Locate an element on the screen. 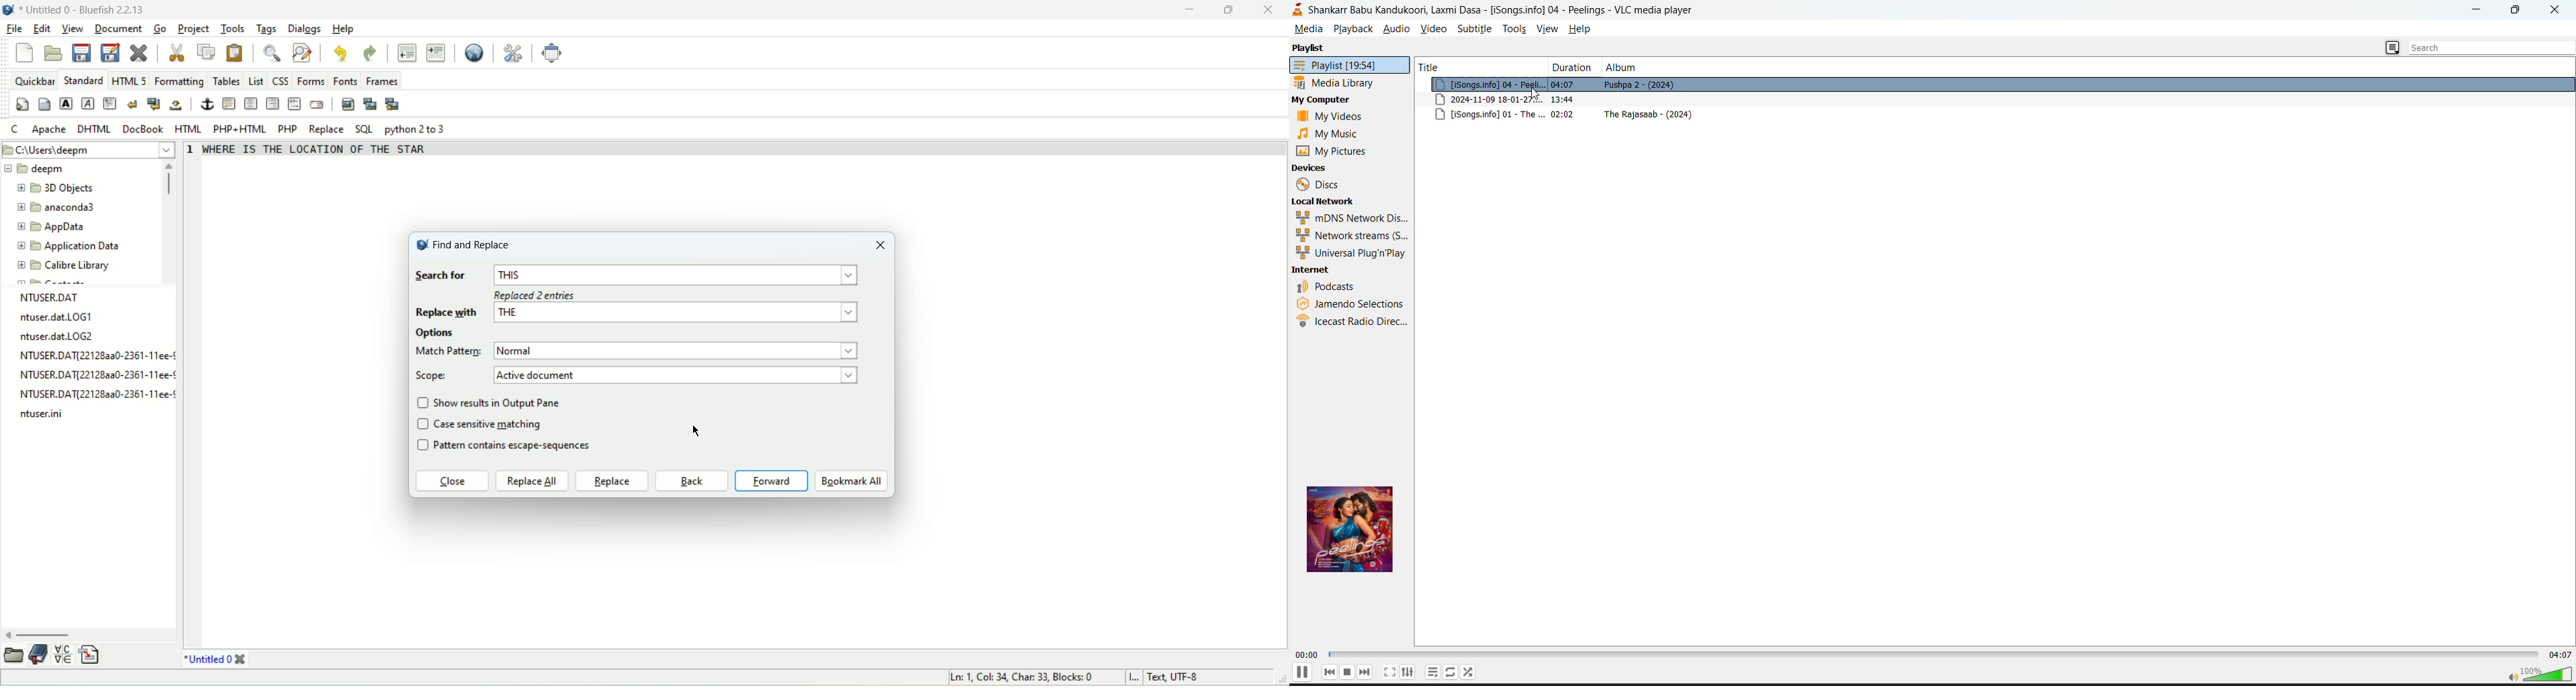 The width and height of the screenshot is (2576, 700). Shankarr Babu Kandukoori, Lxmi Dasa - [iSongs.info] 04 - peelings - VLC media player is located at coordinates (1510, 11).